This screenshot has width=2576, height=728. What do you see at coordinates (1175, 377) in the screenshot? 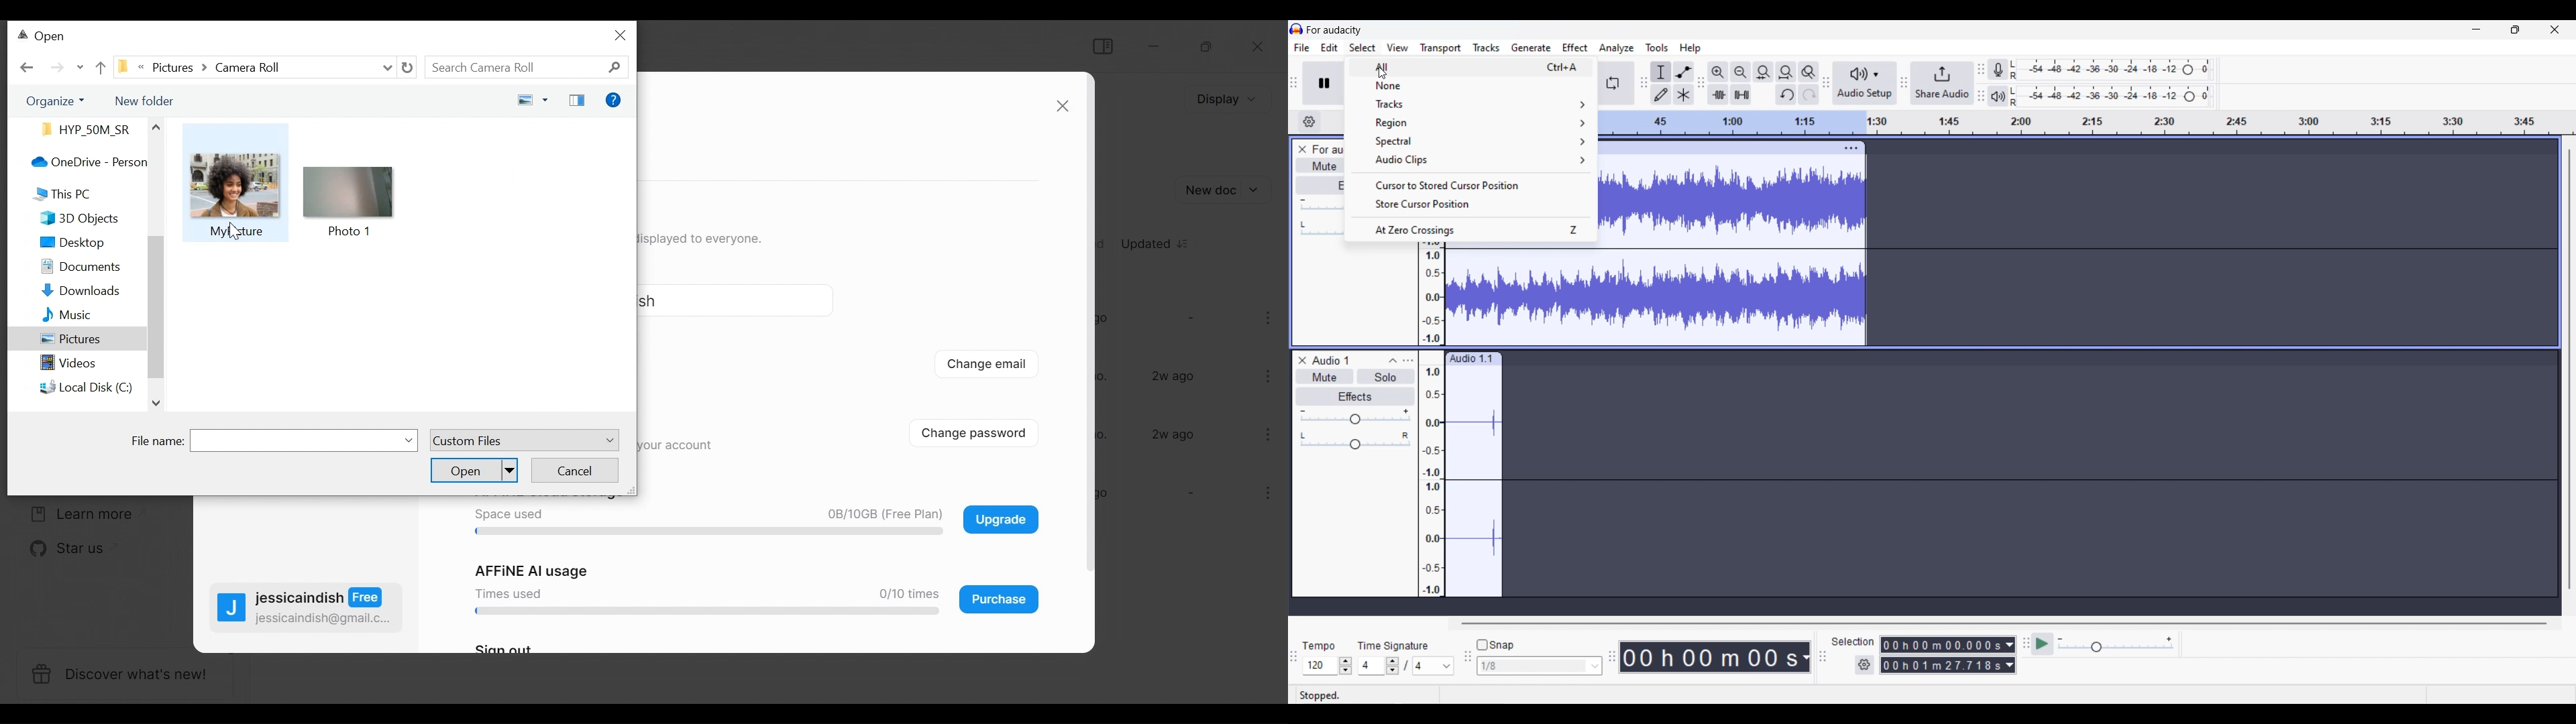
I see `2w ago` at bounding box center [1175, 377].